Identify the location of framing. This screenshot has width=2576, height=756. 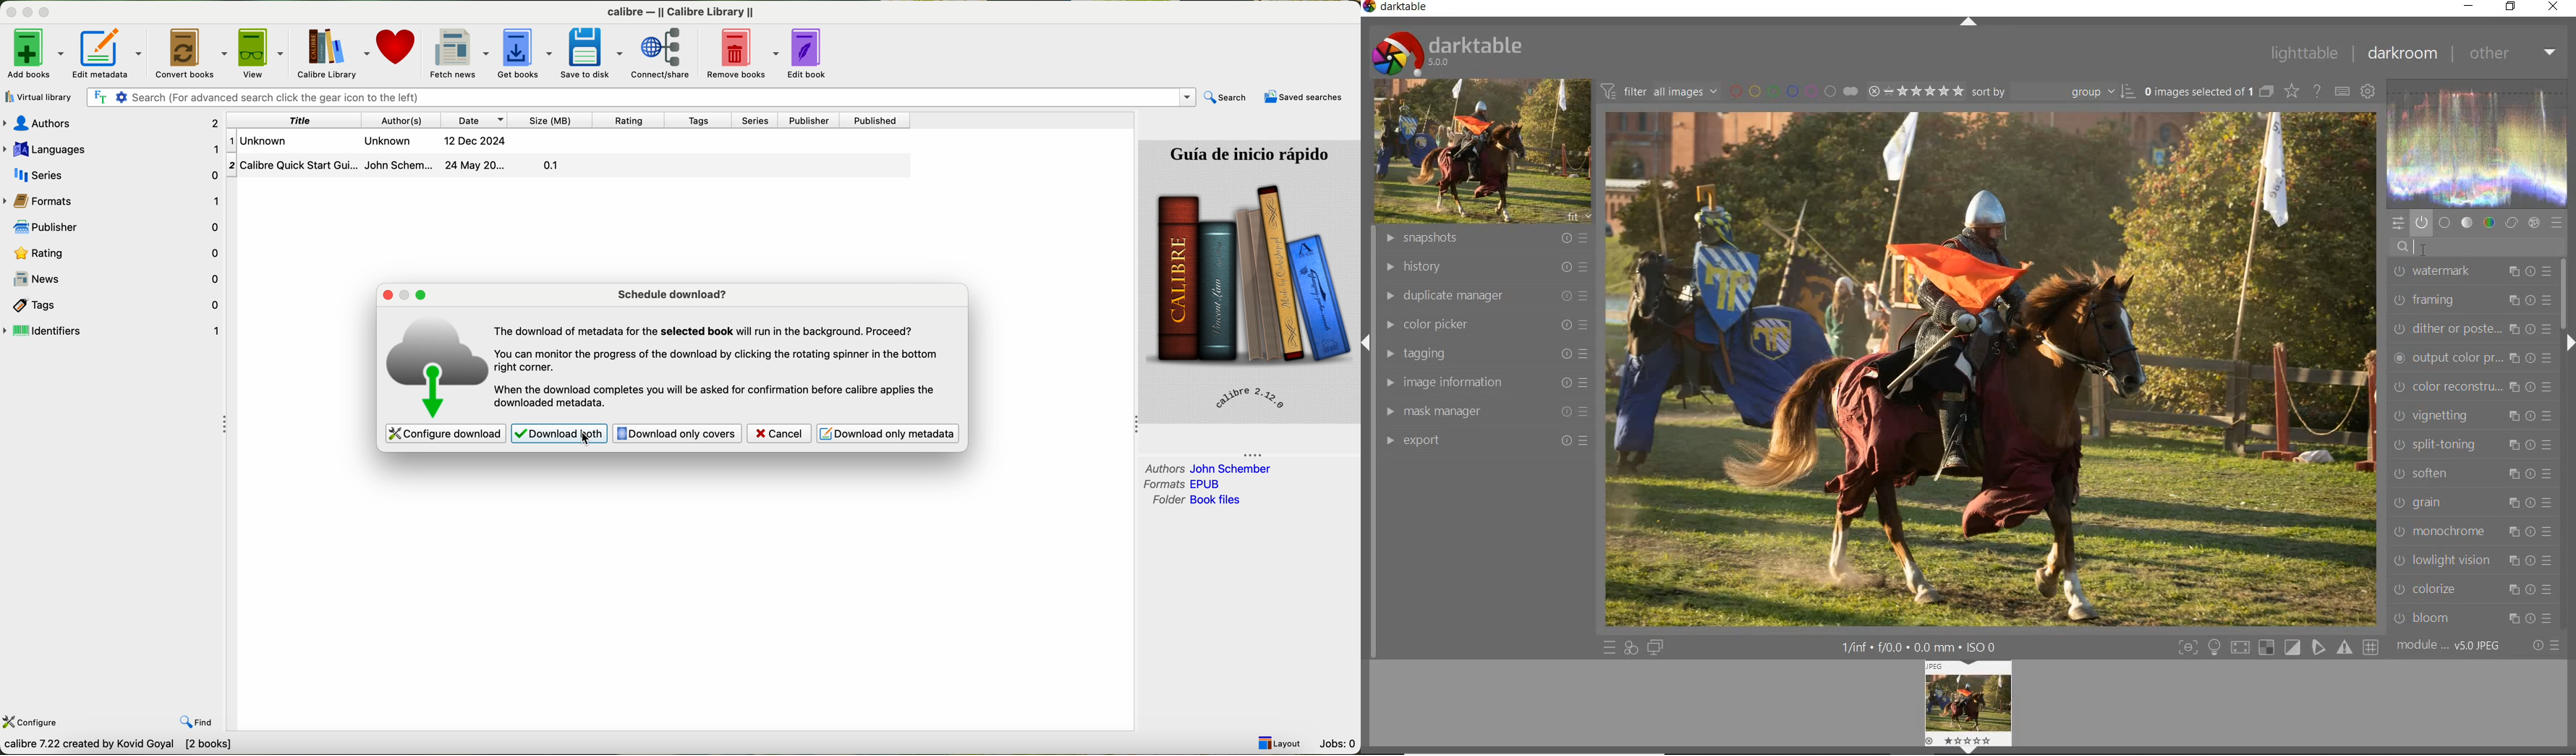
(2470, 299).